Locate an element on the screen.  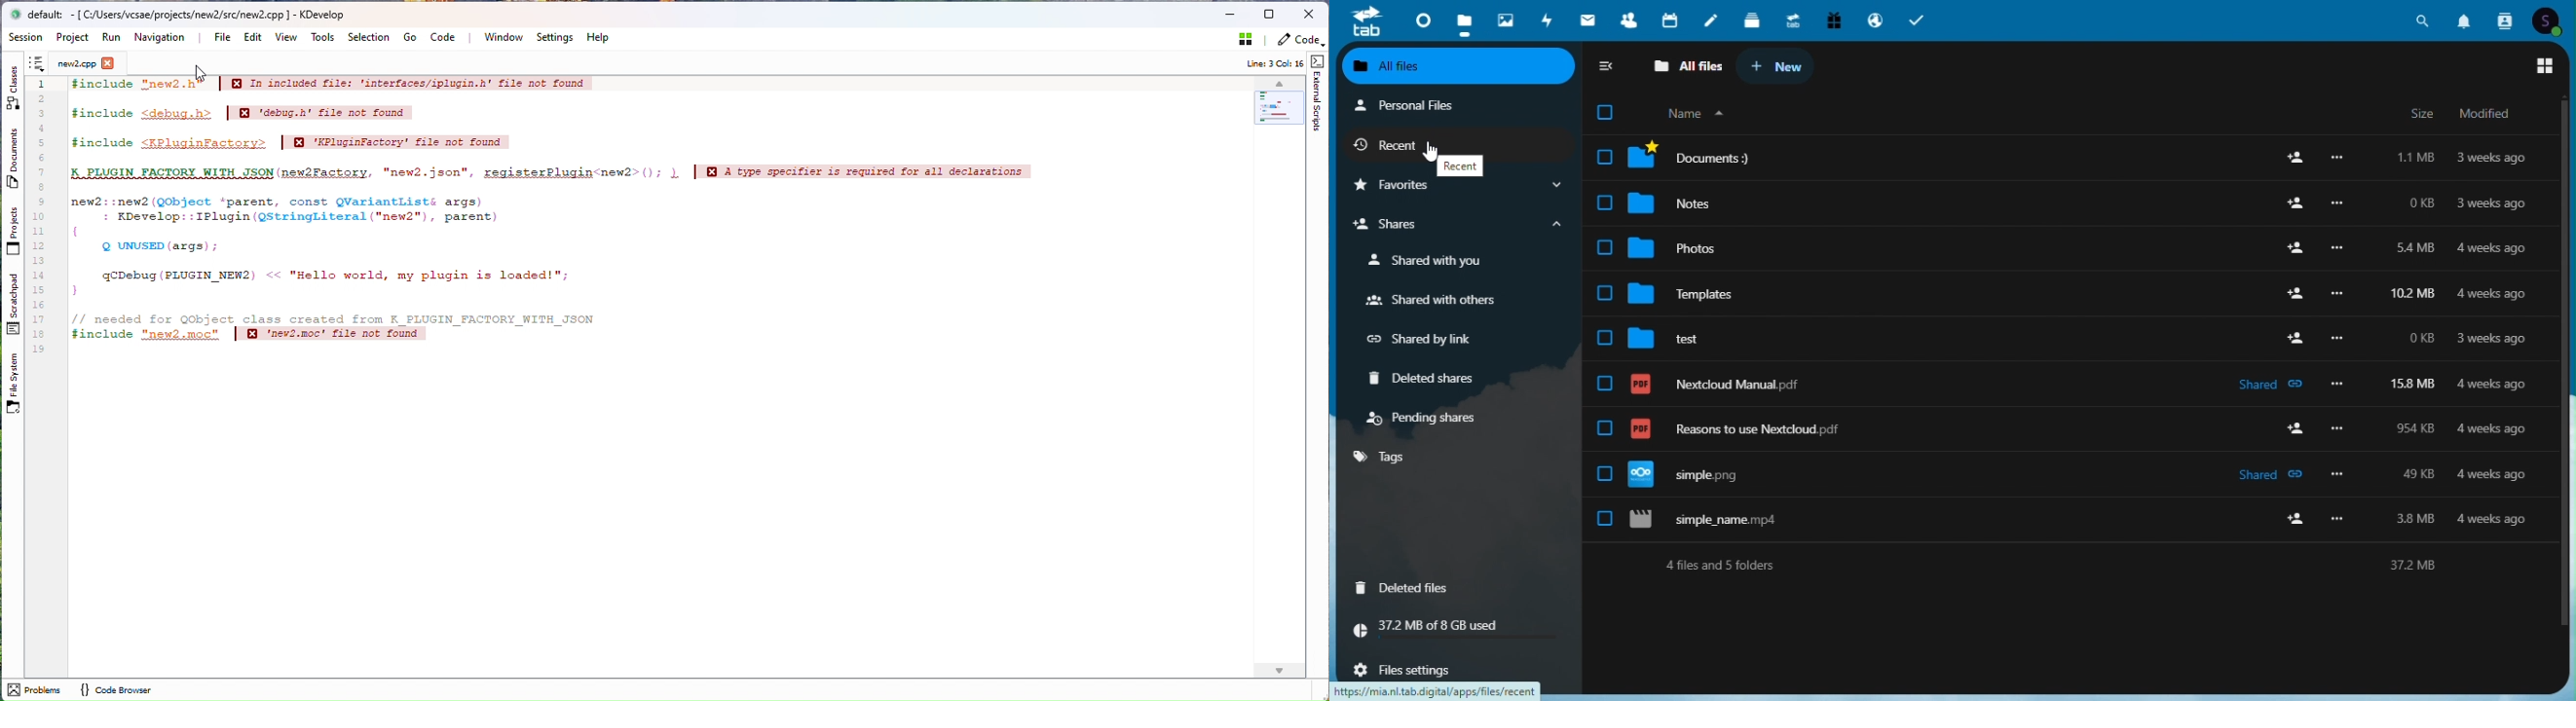
Account icon is located at coordinates (2548, 19).